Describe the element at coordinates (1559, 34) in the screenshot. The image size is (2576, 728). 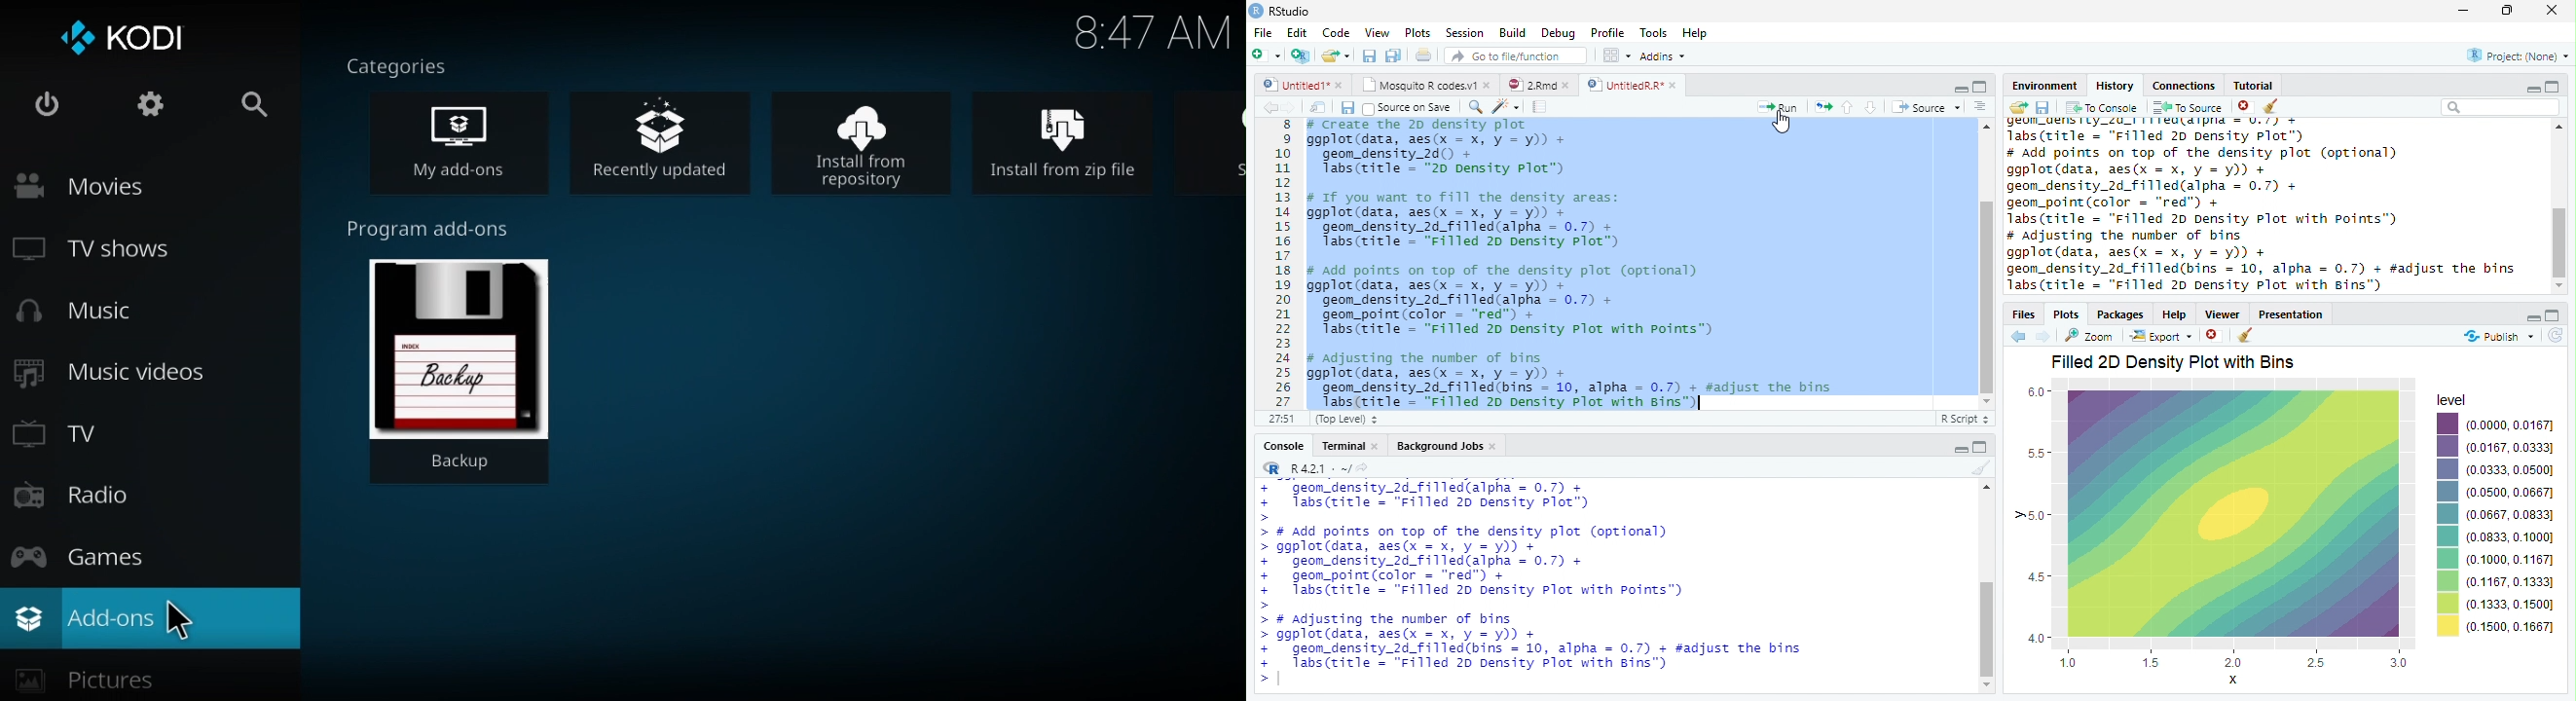
I see `Debug` at that location.